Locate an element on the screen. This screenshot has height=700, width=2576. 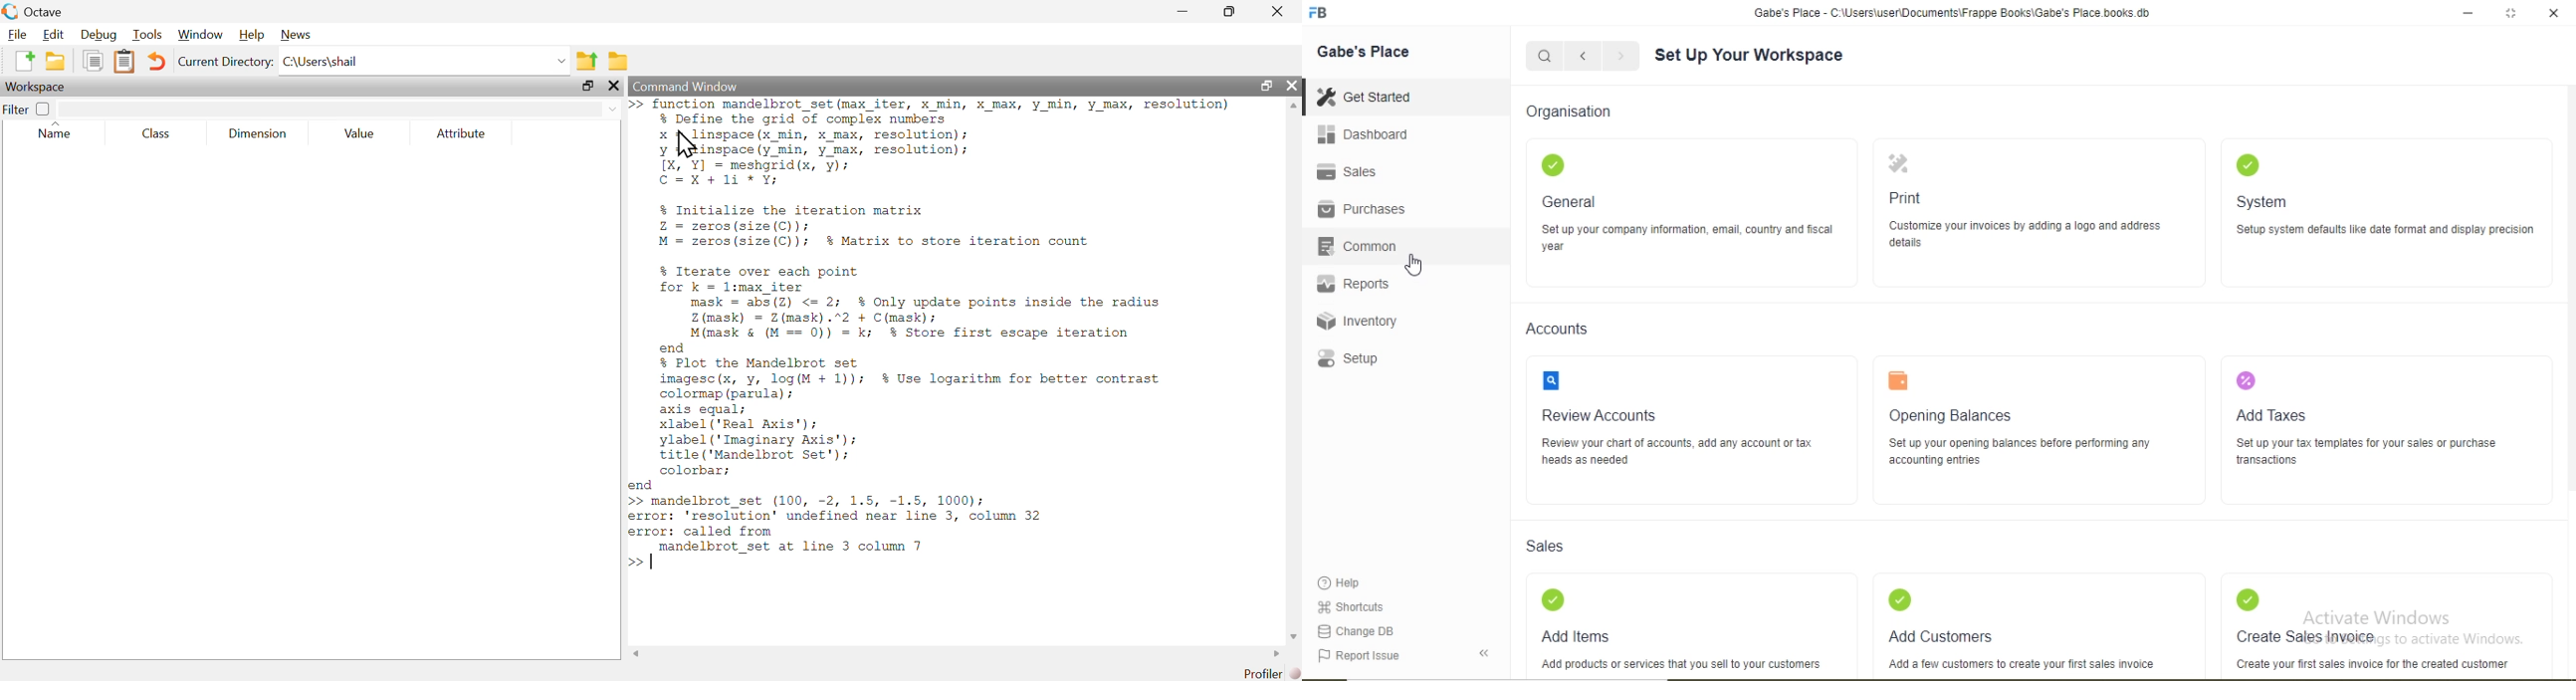
Class is located at coordinates (157, 133).